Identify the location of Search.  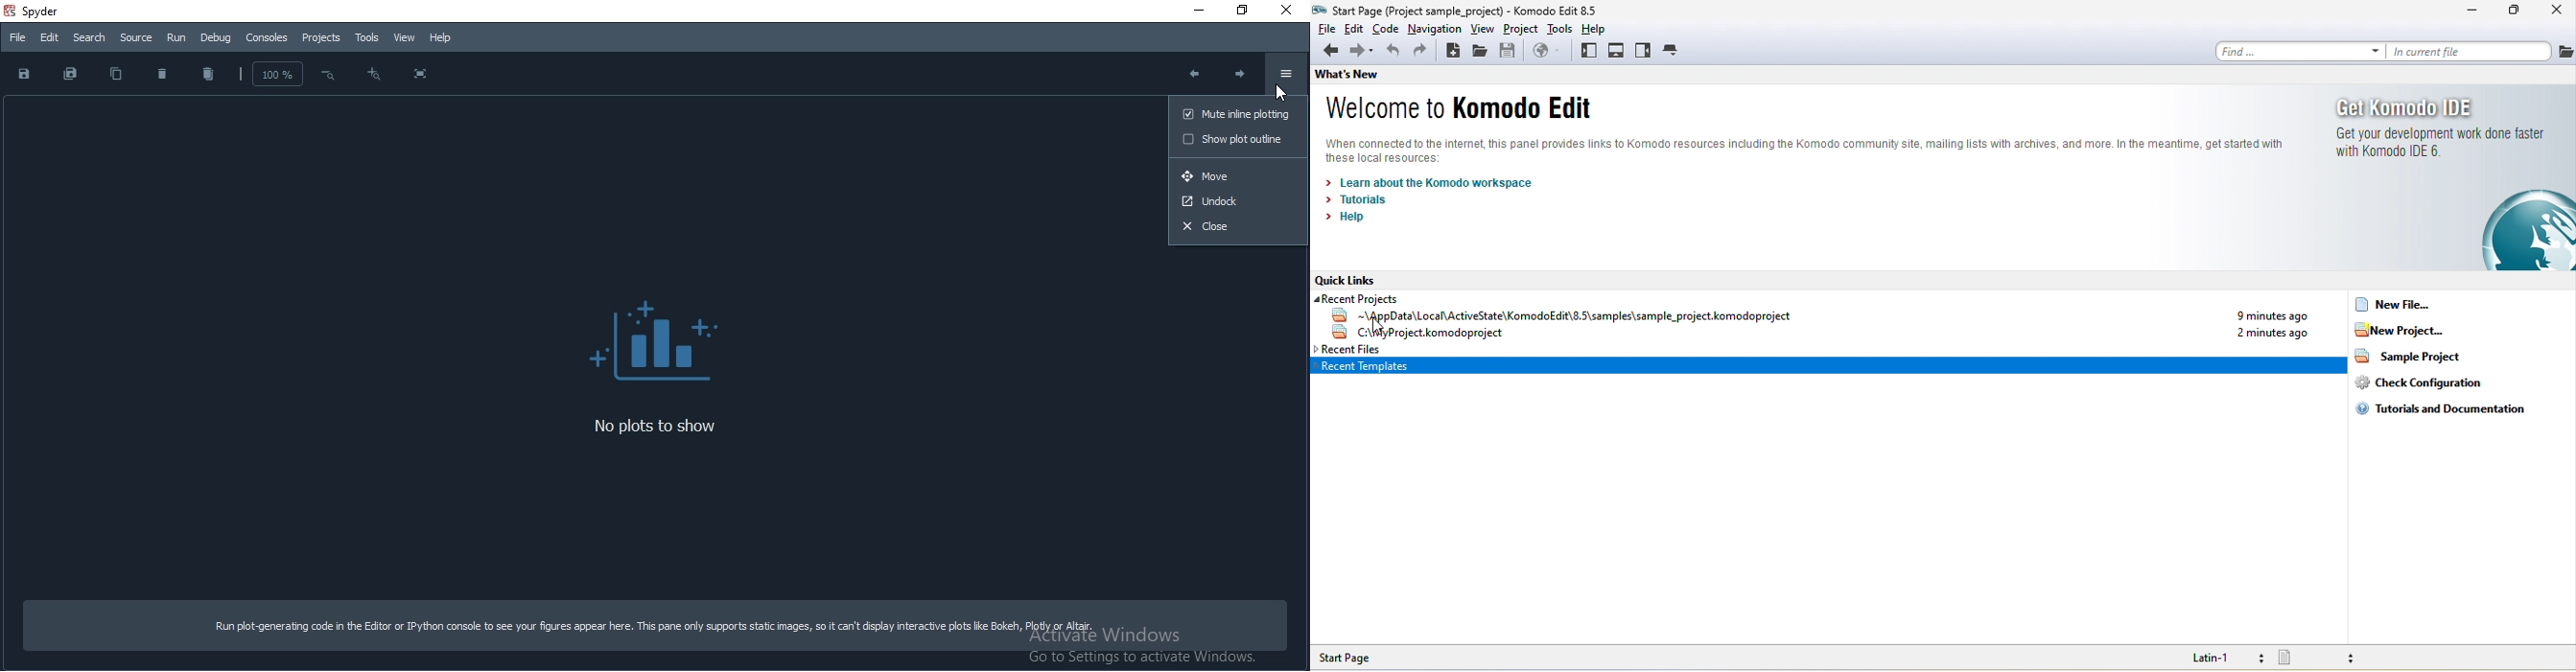
(86, 36).